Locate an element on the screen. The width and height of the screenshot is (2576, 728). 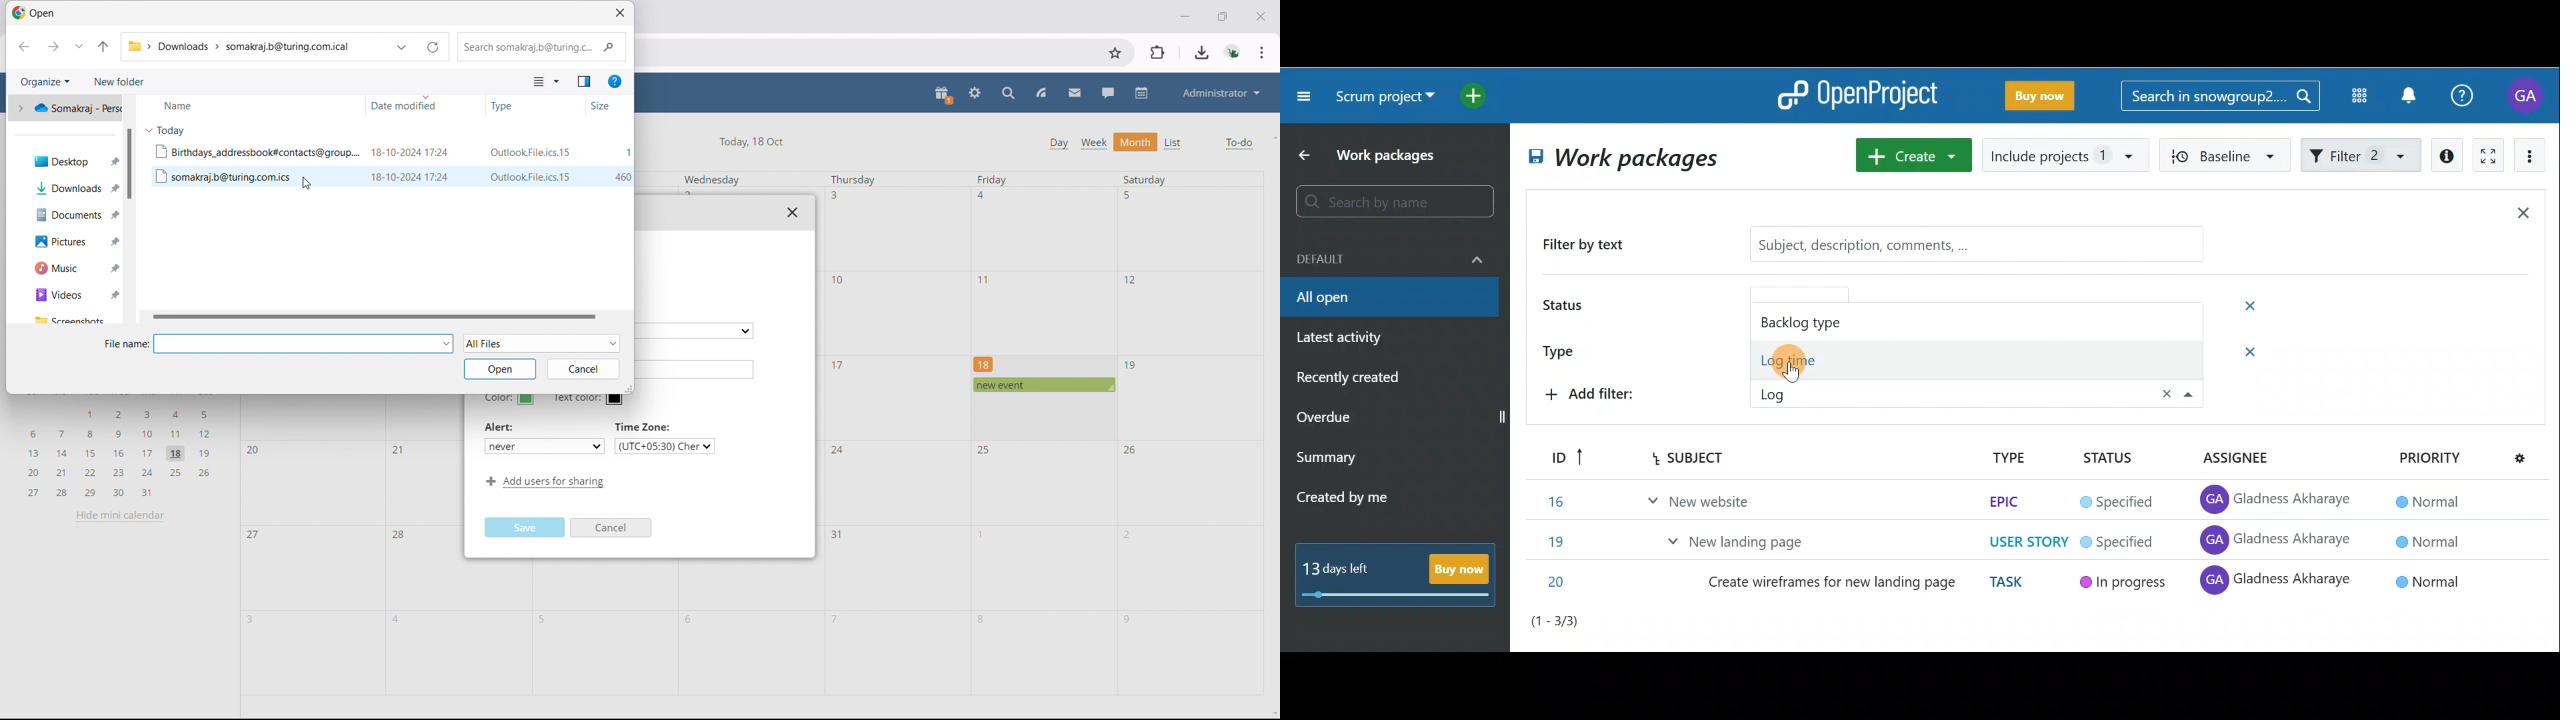
Baseline is located at coordinates (2226, 154).